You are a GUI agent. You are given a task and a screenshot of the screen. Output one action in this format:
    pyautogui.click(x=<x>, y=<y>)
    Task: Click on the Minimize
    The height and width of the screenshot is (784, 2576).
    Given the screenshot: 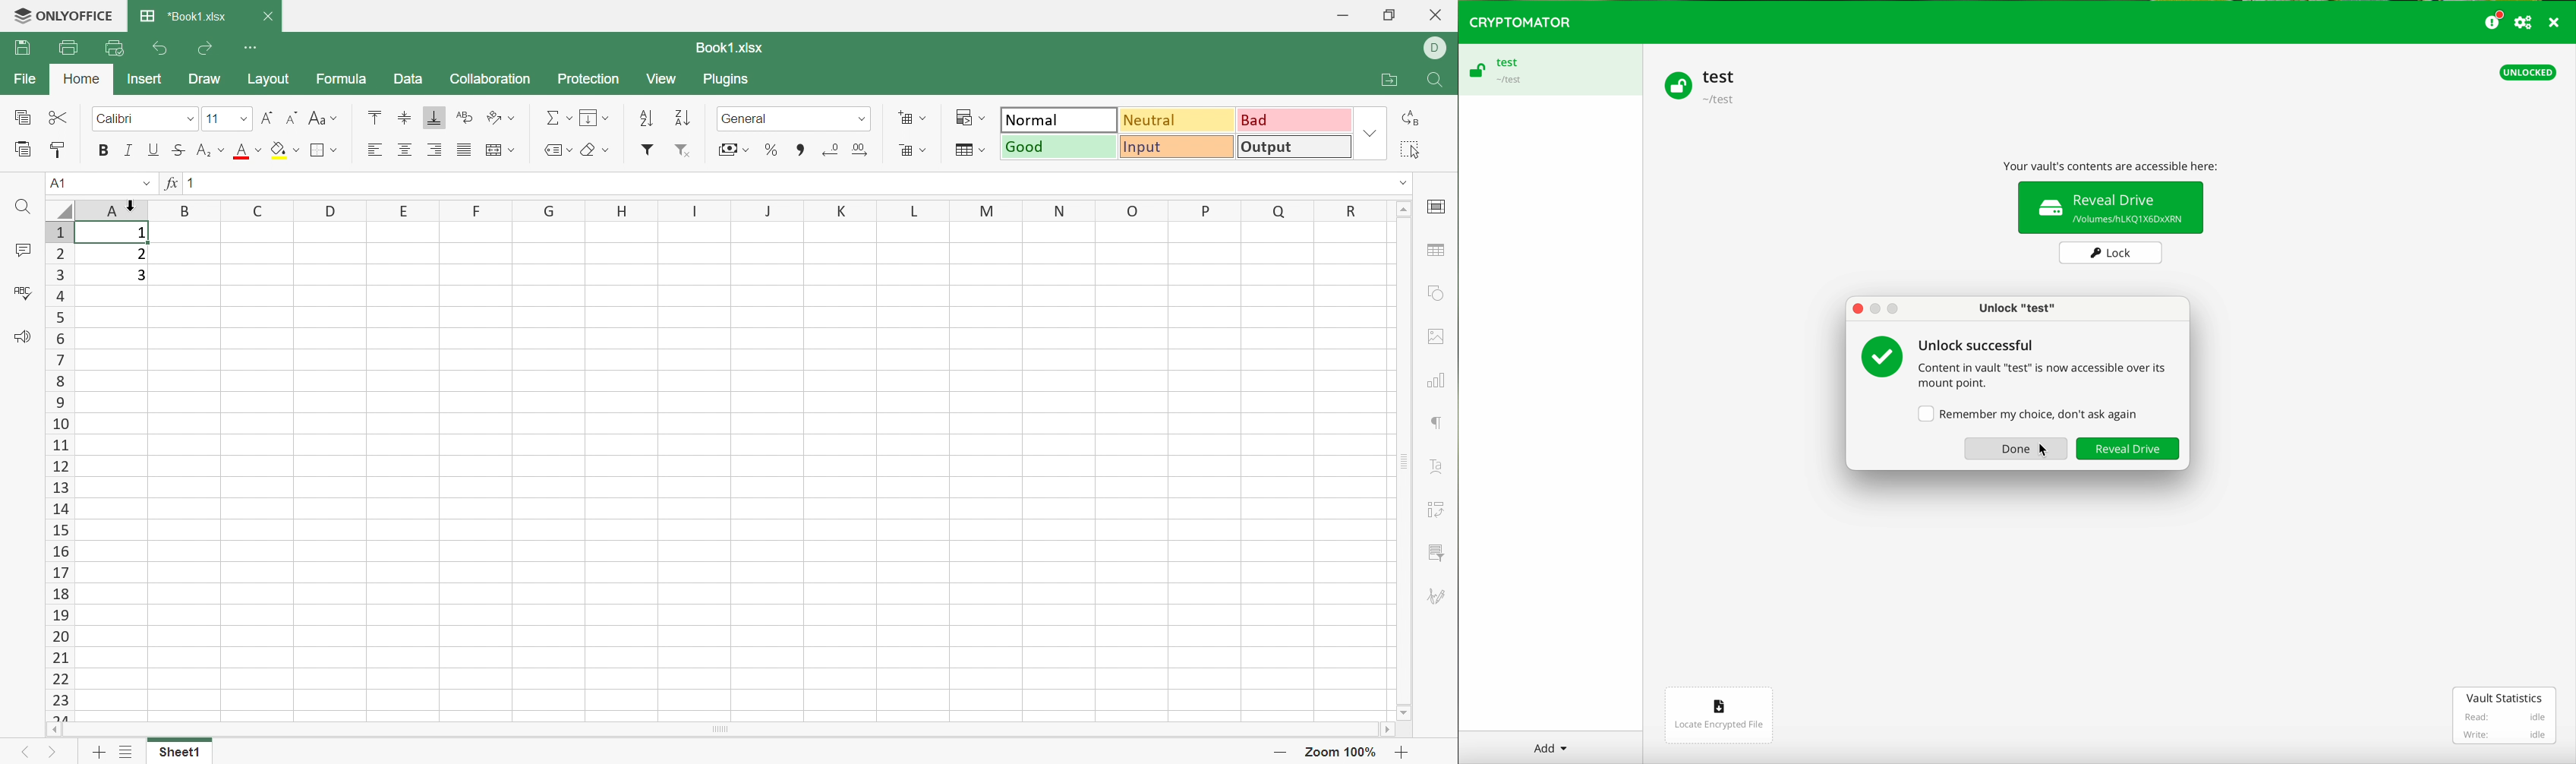 What is the action you would take?
    pyautogui.click(x=1344, y=18)
    